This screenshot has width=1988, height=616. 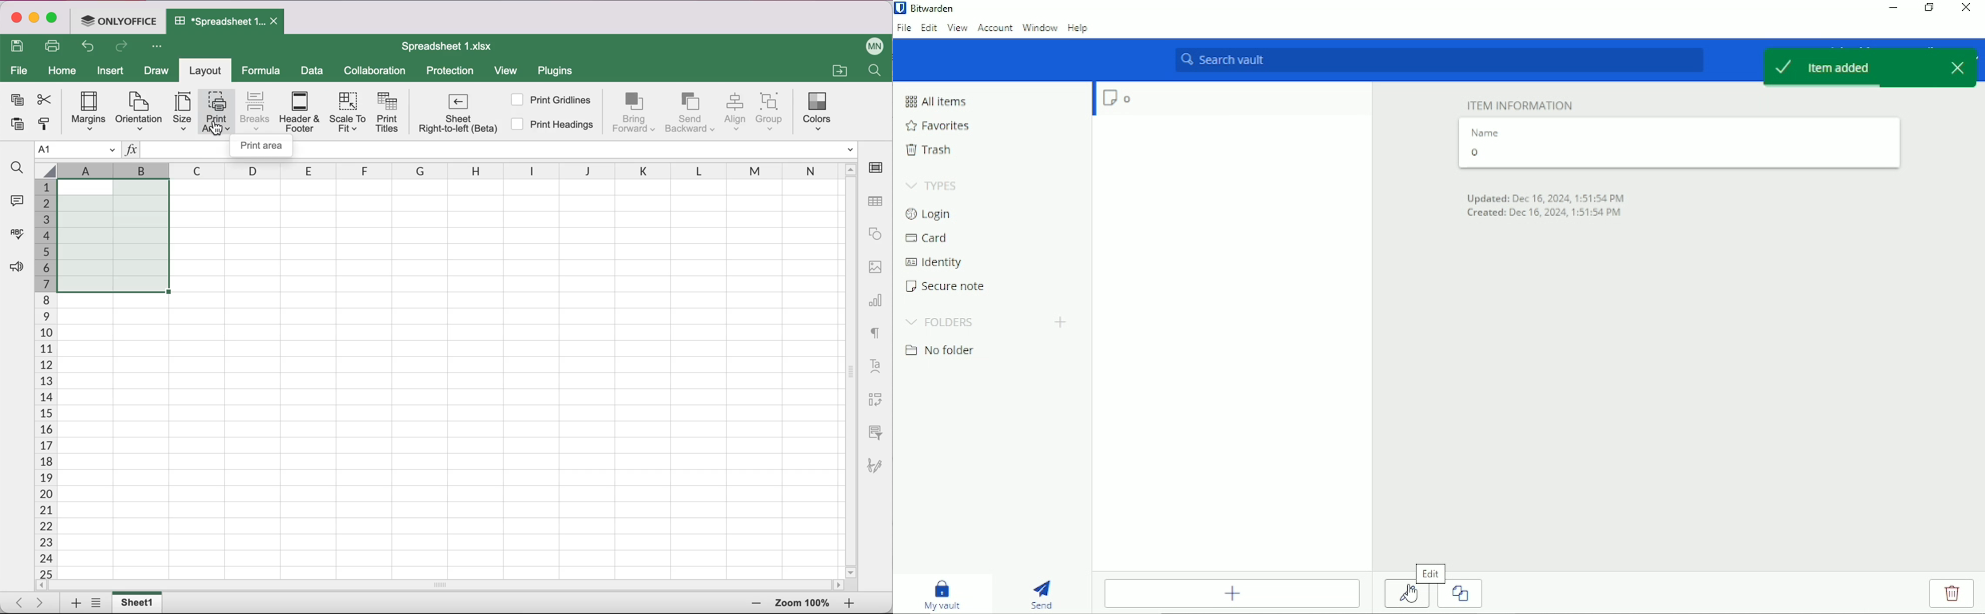 What do you see at coordinates (208, 72) in the screenshot?
I see `layout` at bounding box center [208, 72].